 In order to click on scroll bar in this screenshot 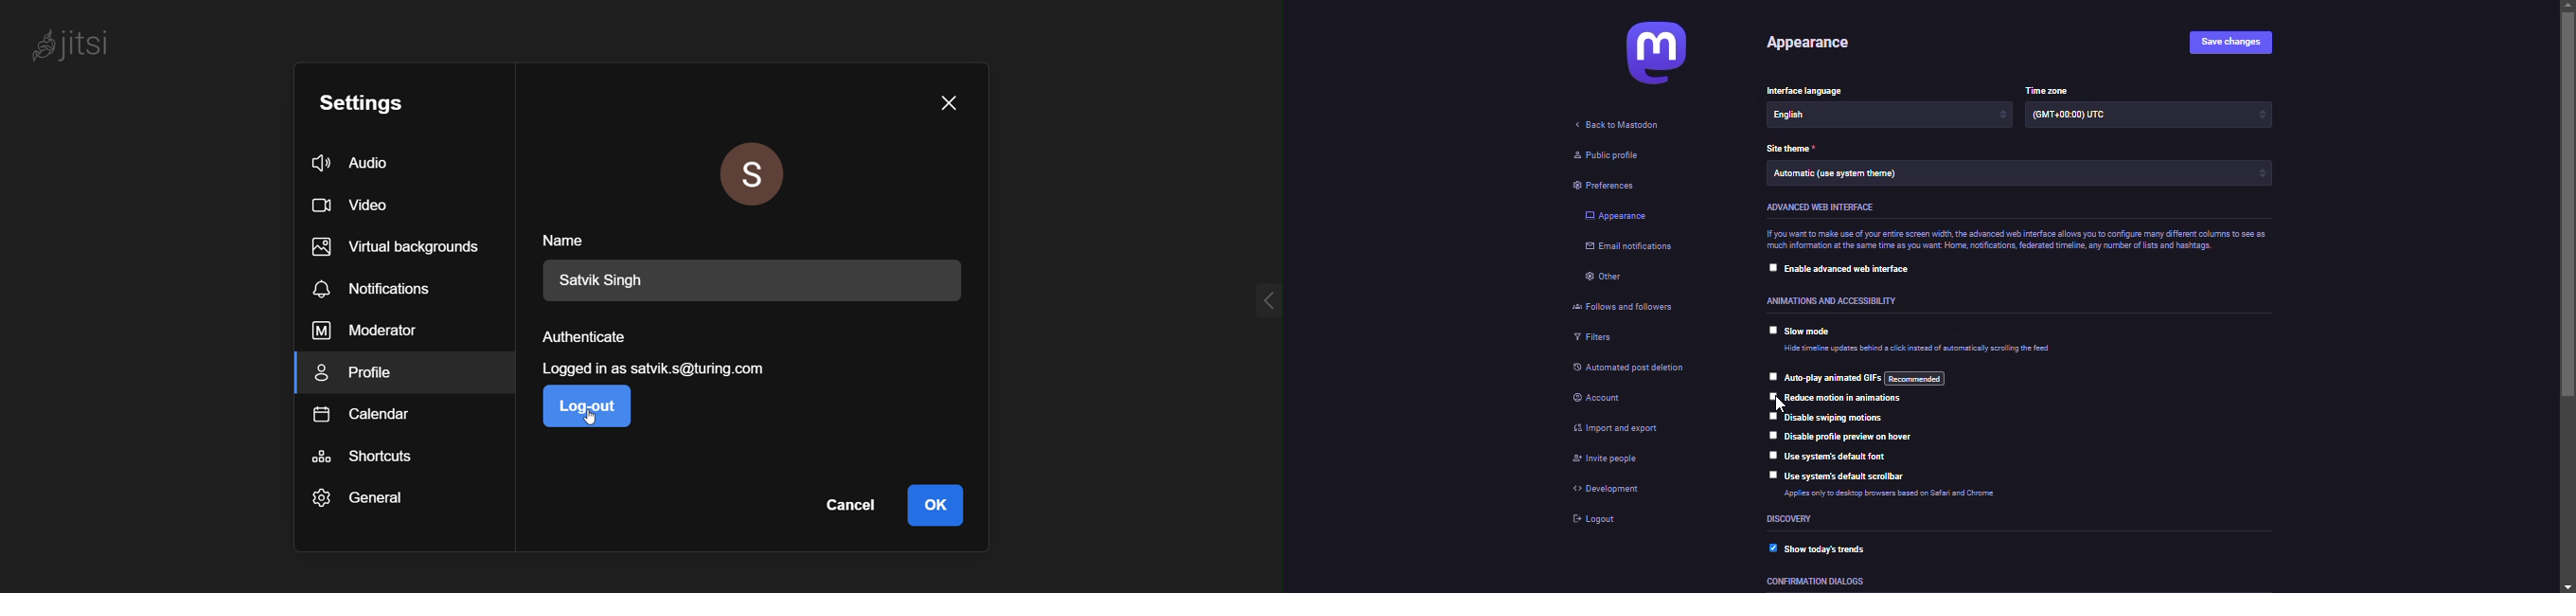, I will do `click(2567, 296)`.